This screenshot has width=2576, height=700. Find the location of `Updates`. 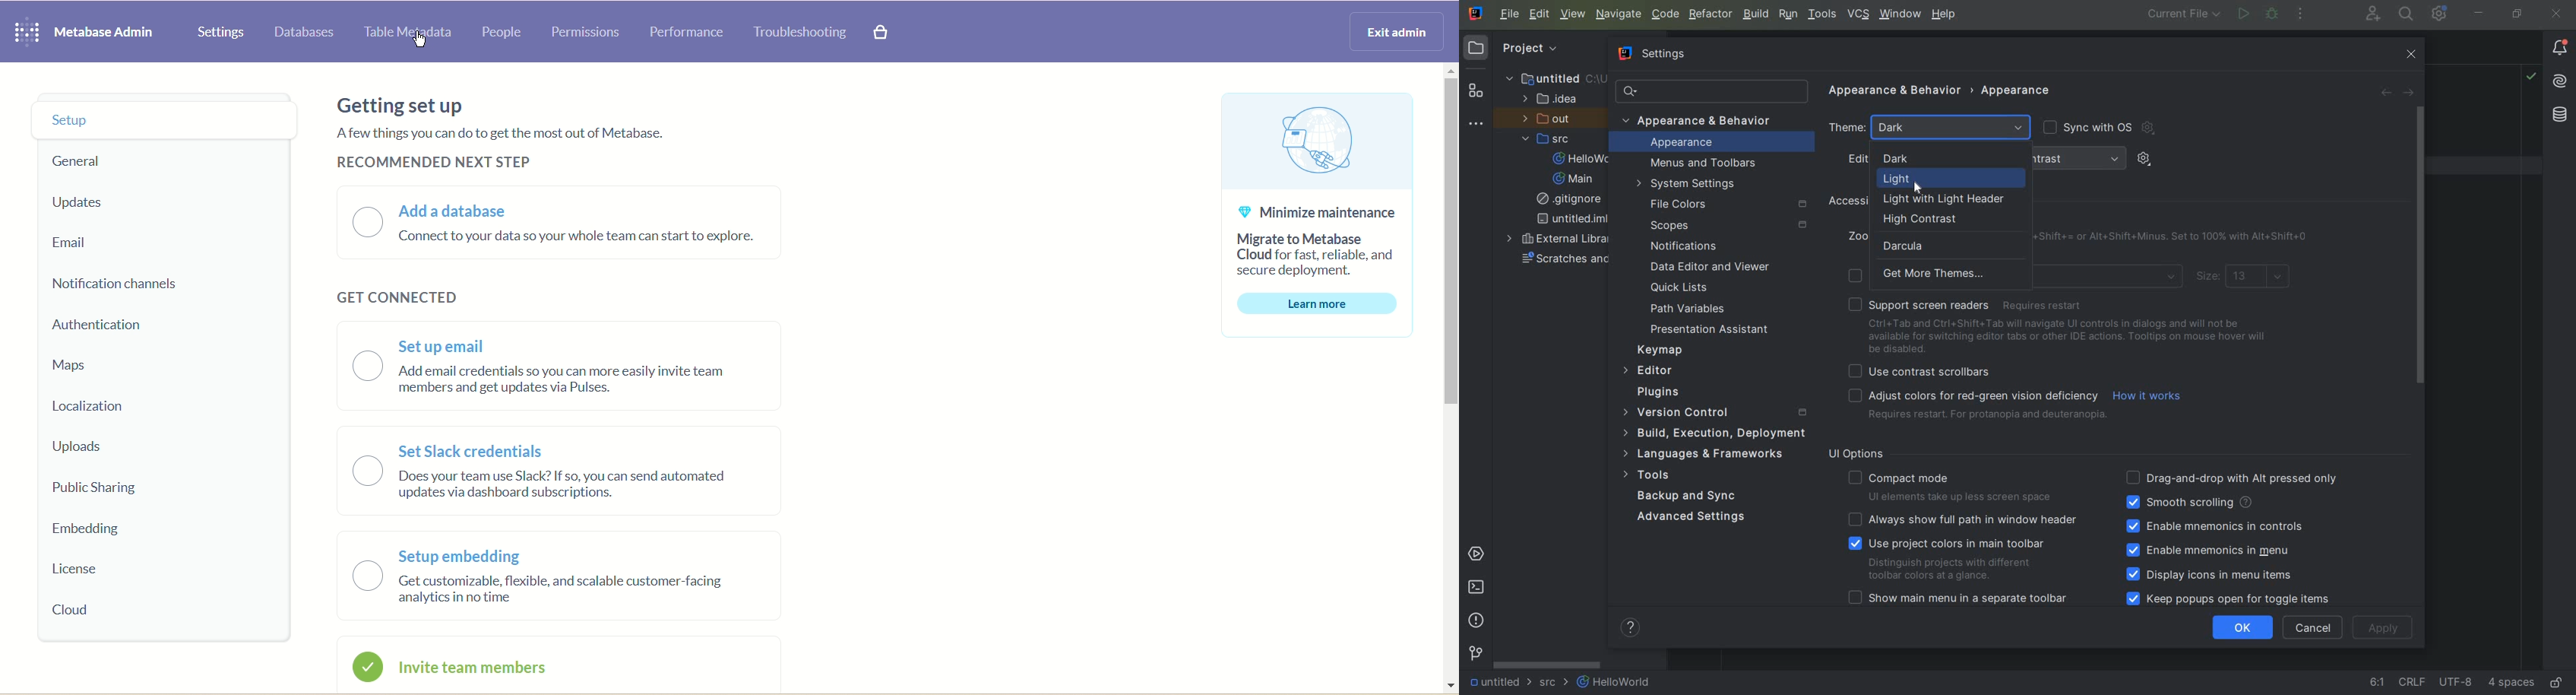

Updates is located at coordinates (94, 202).